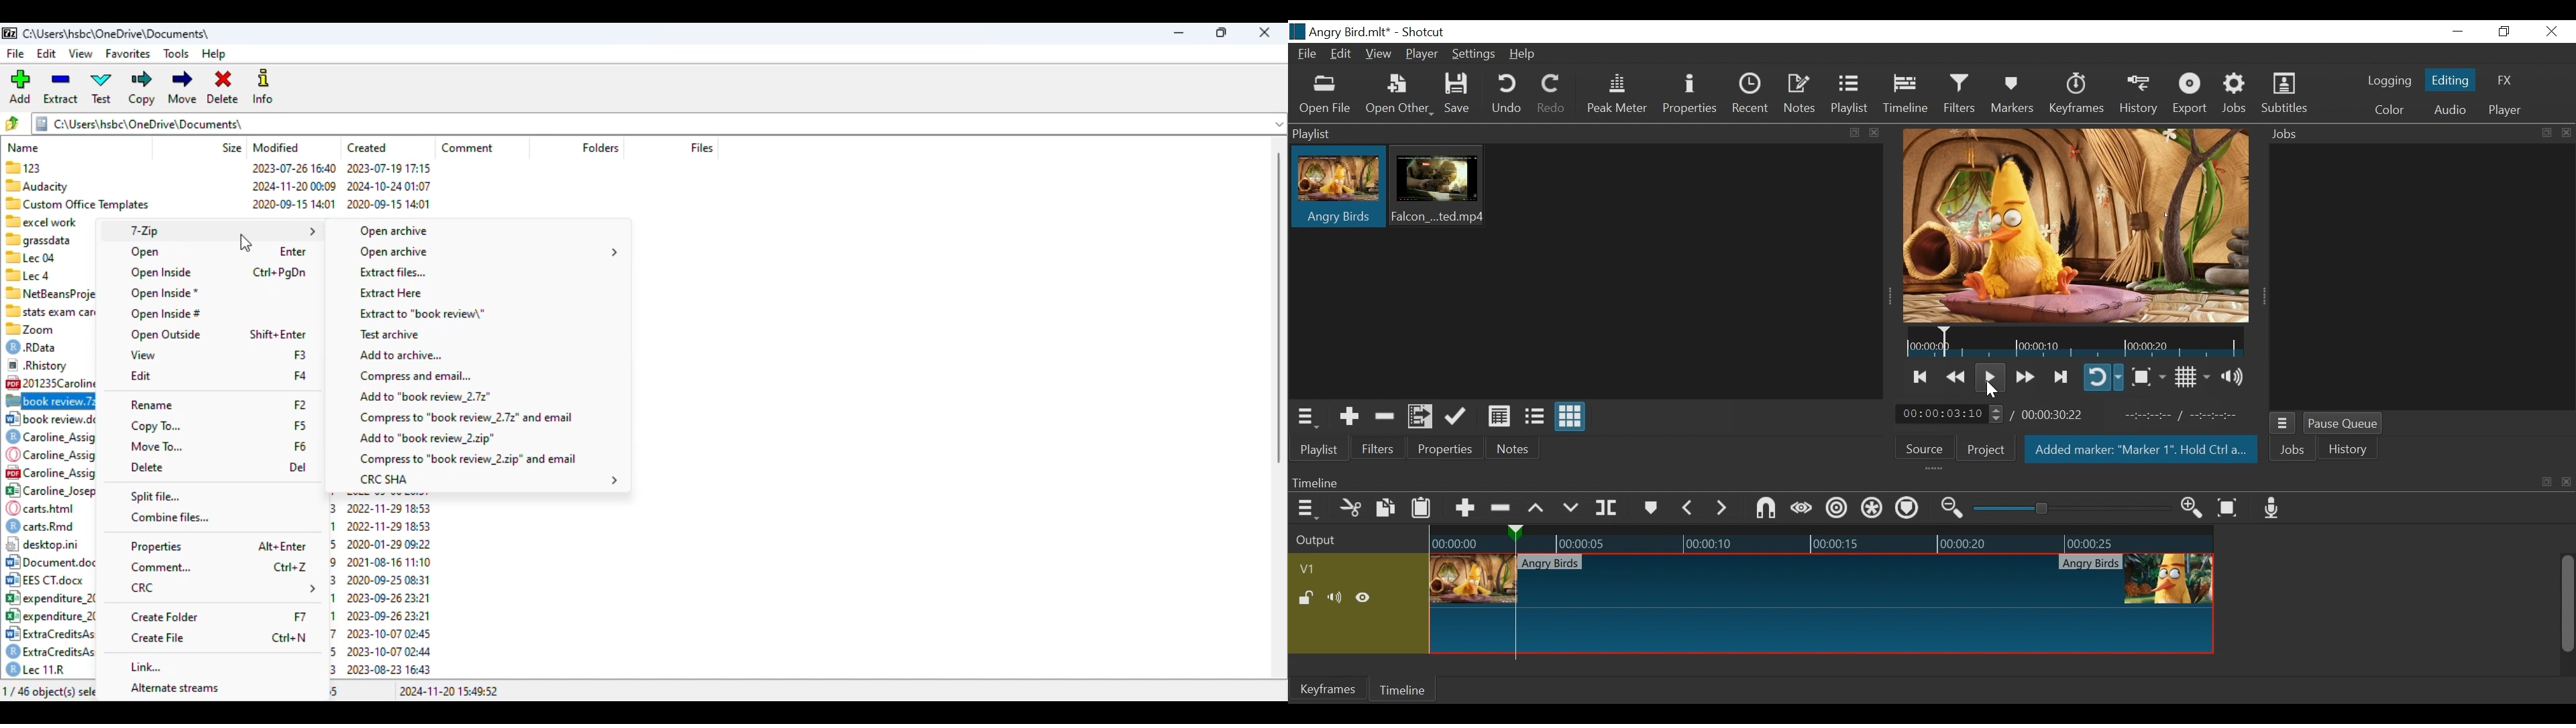 The height and width of the screenshot is (728, 2576). What do you see at coordinates (1957, 95) in the screenshot?
I see `Filters` at bounding box center [1957, 95].